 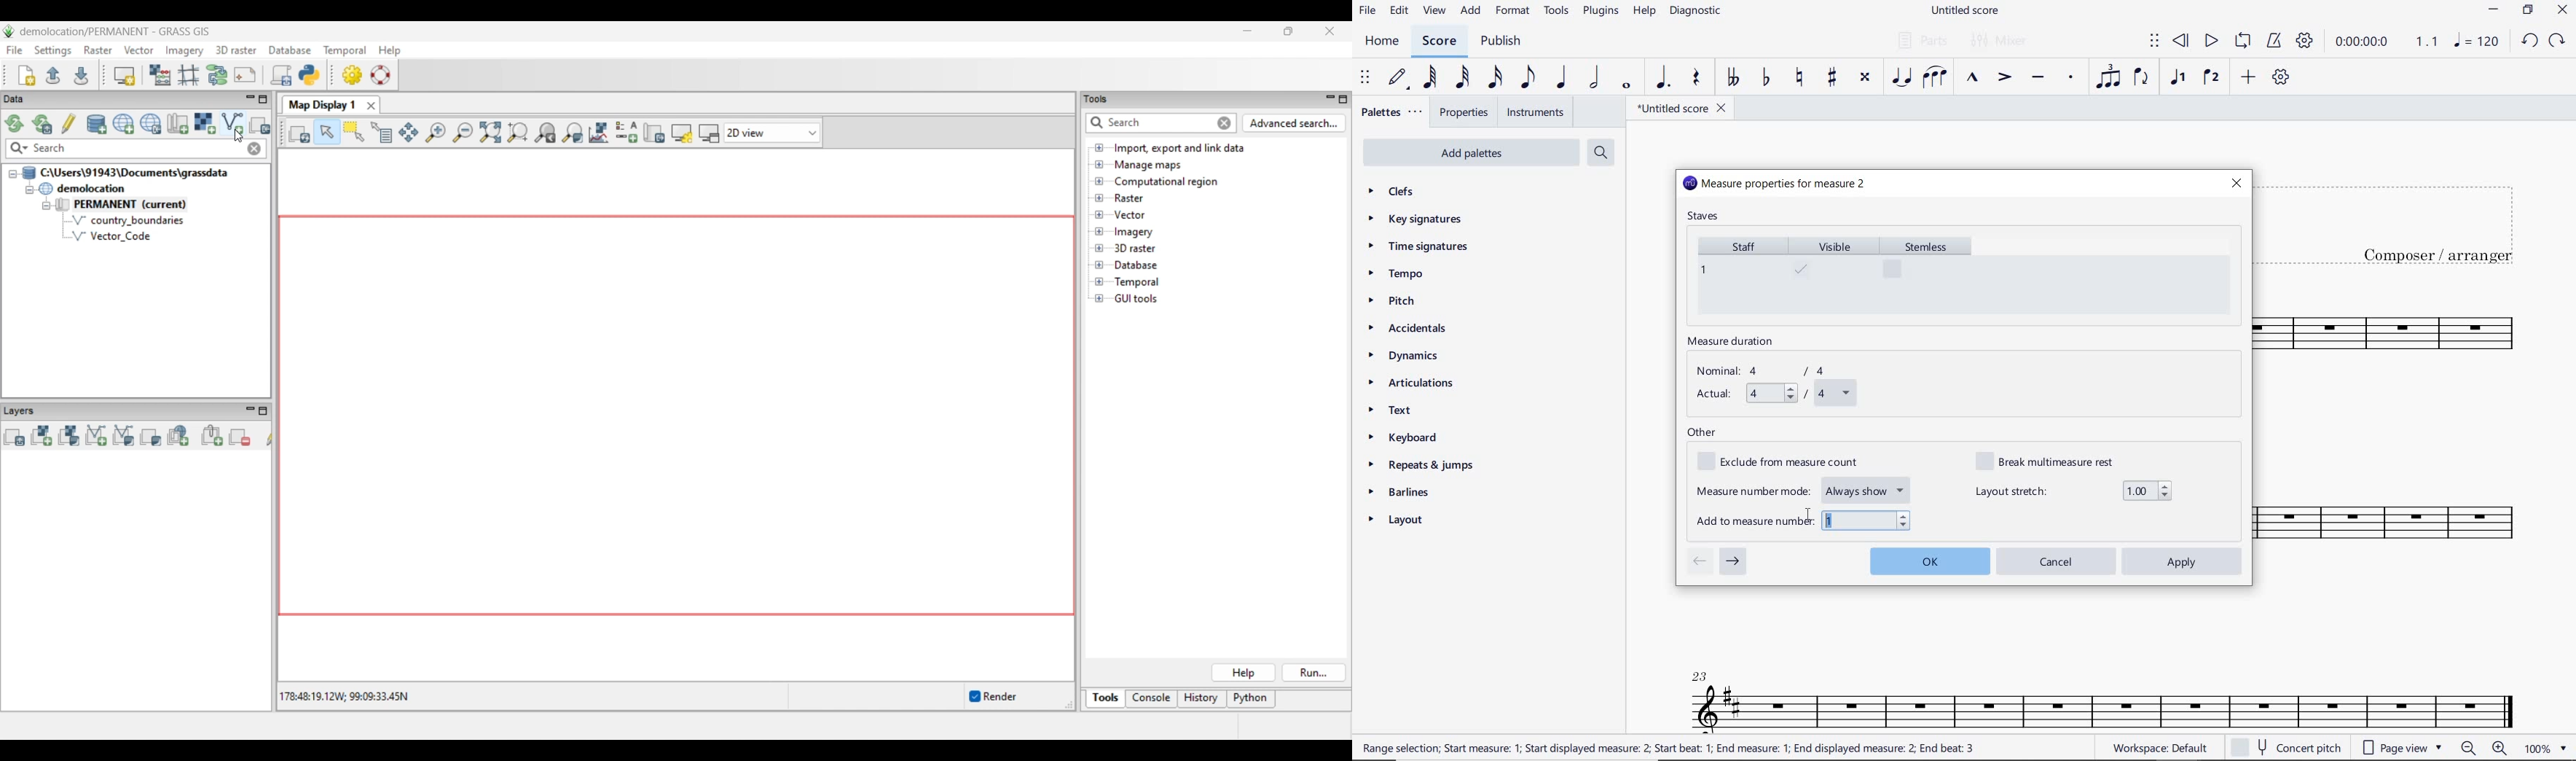 What do you see at coordinates (1697, 79) in the screenshot?
I see `REST` at bounding box center [1697, 79].